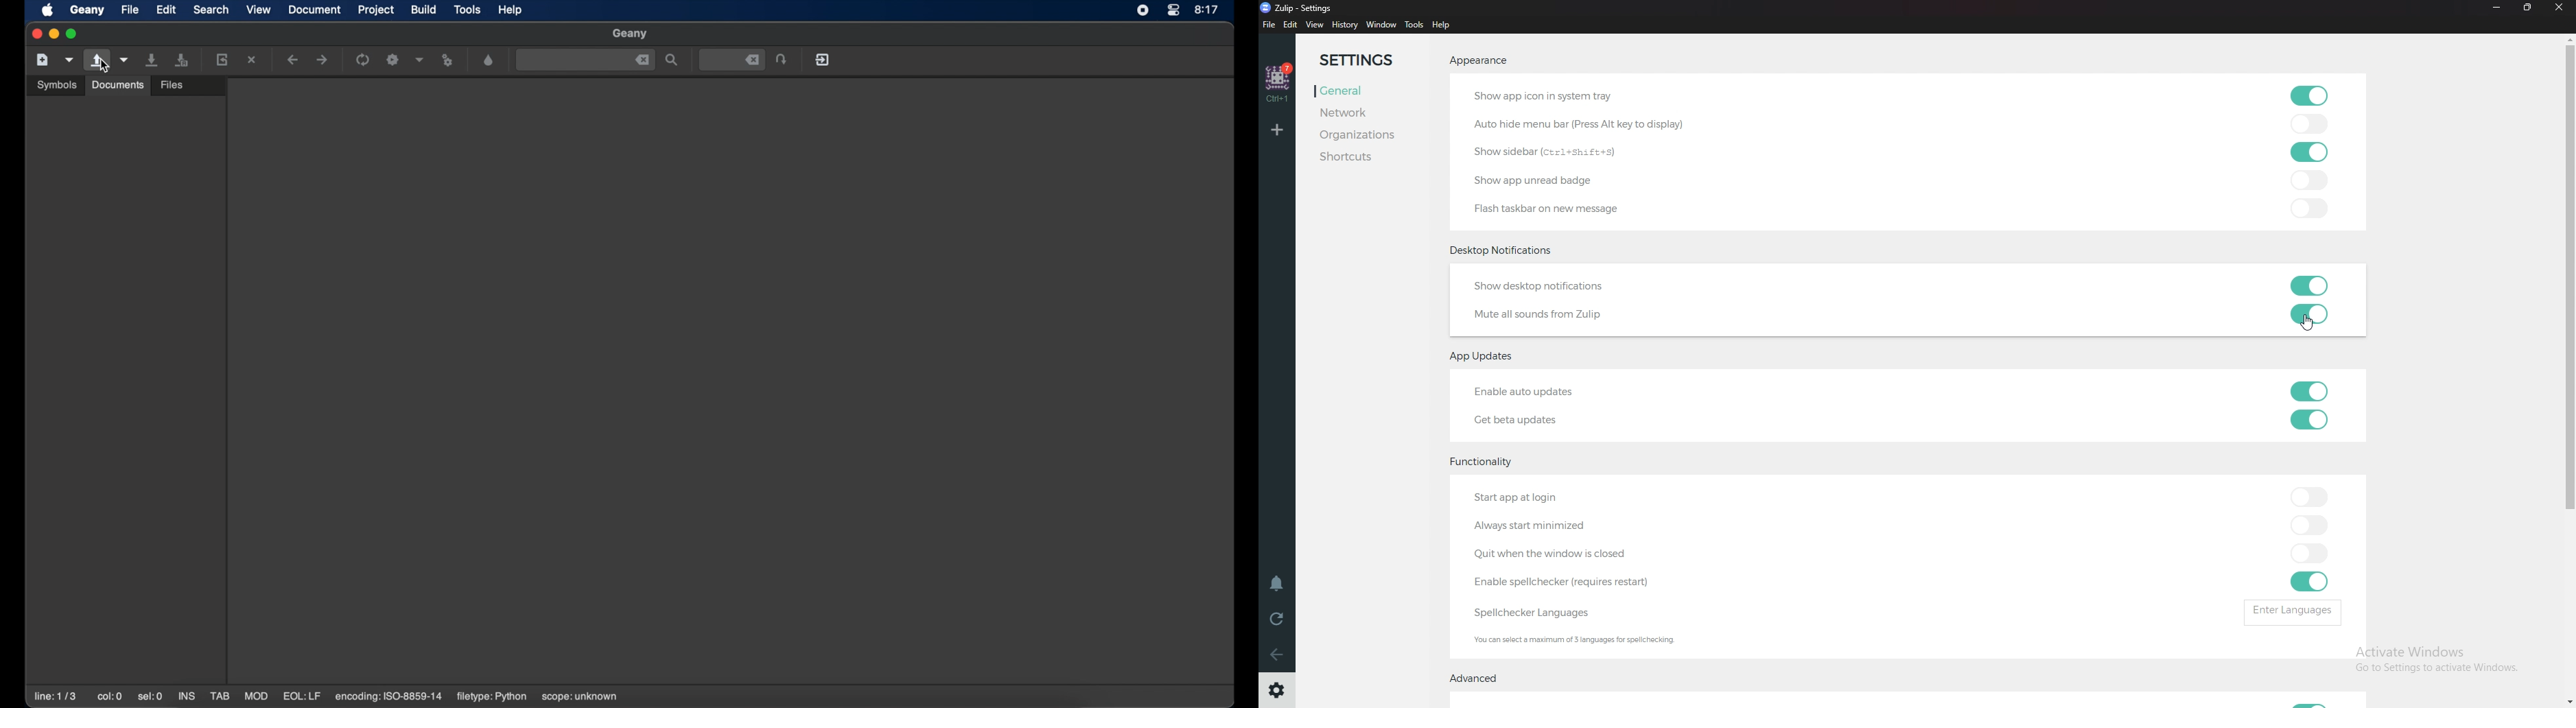 This screenshot has width=2576, height=728. What do you see at coordinates (1345, 25) in the screenshot?
I see `History` at bounding box center [1345, 25].